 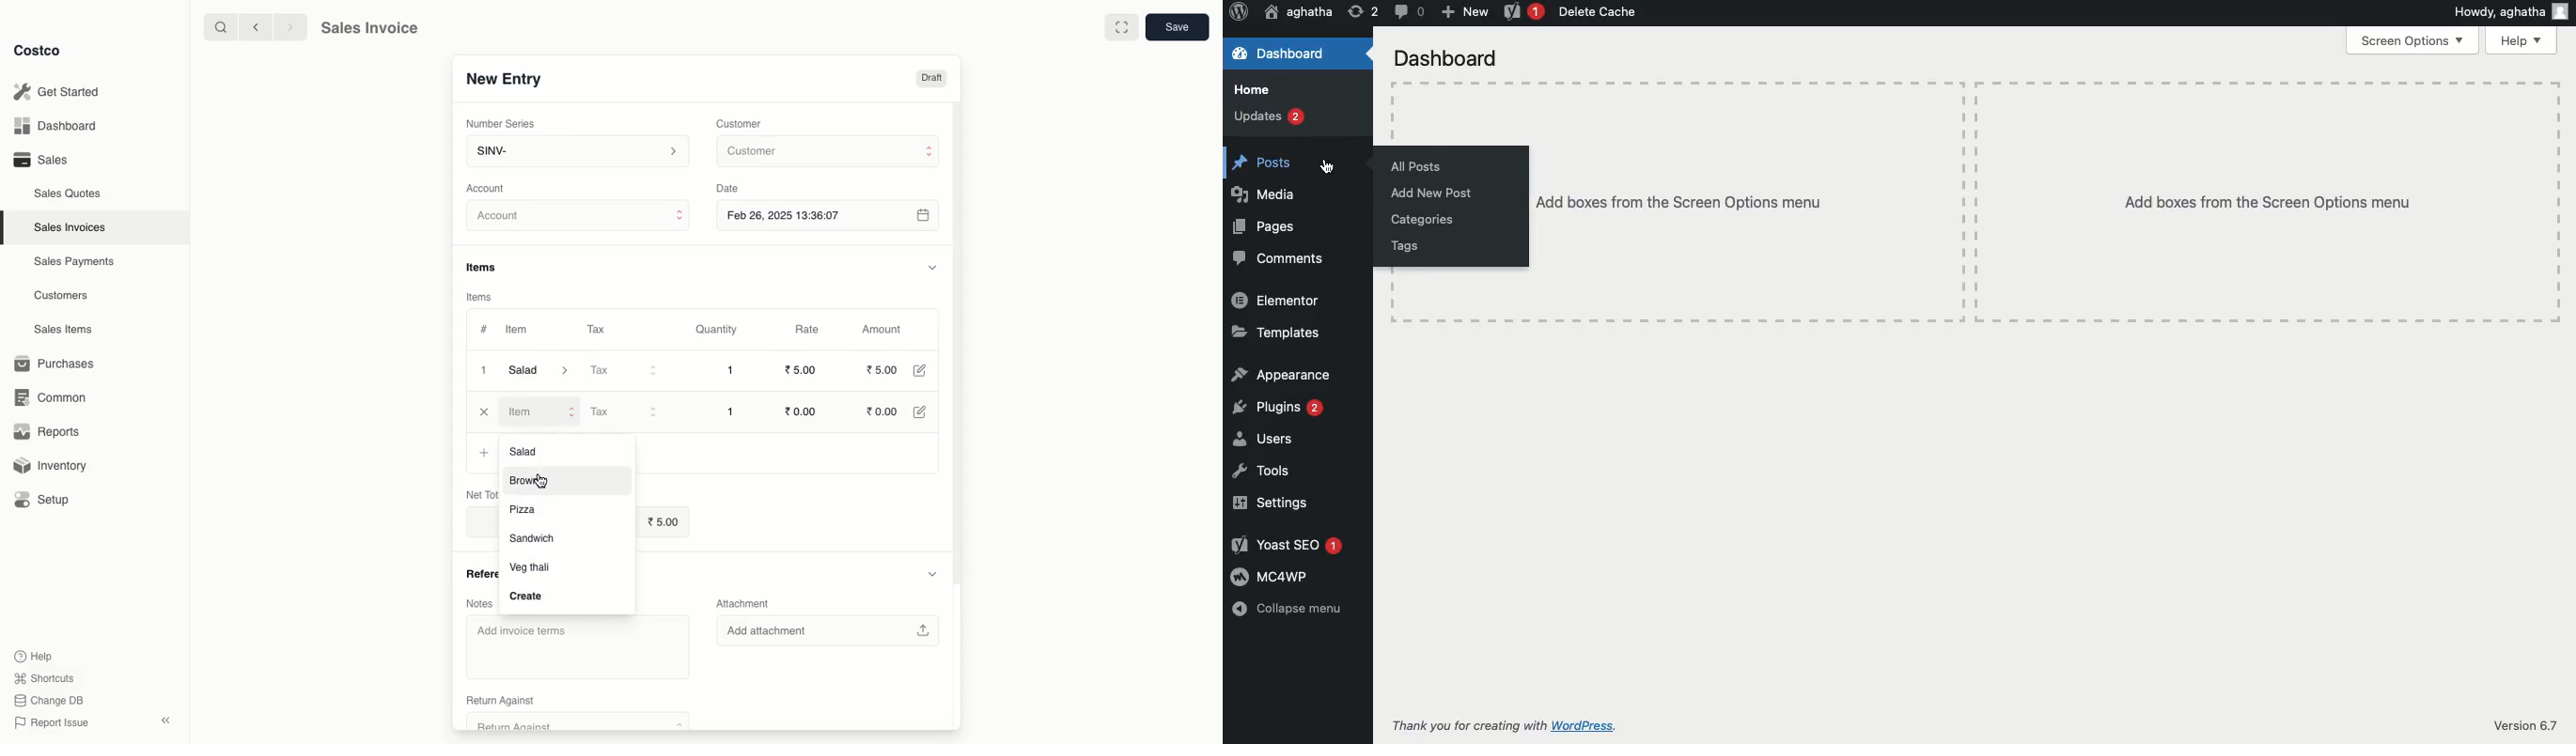 What do you see at coordinates (1285, 375) in the screenshot?
I see `Appearance` at bounding box center [1285, 375].